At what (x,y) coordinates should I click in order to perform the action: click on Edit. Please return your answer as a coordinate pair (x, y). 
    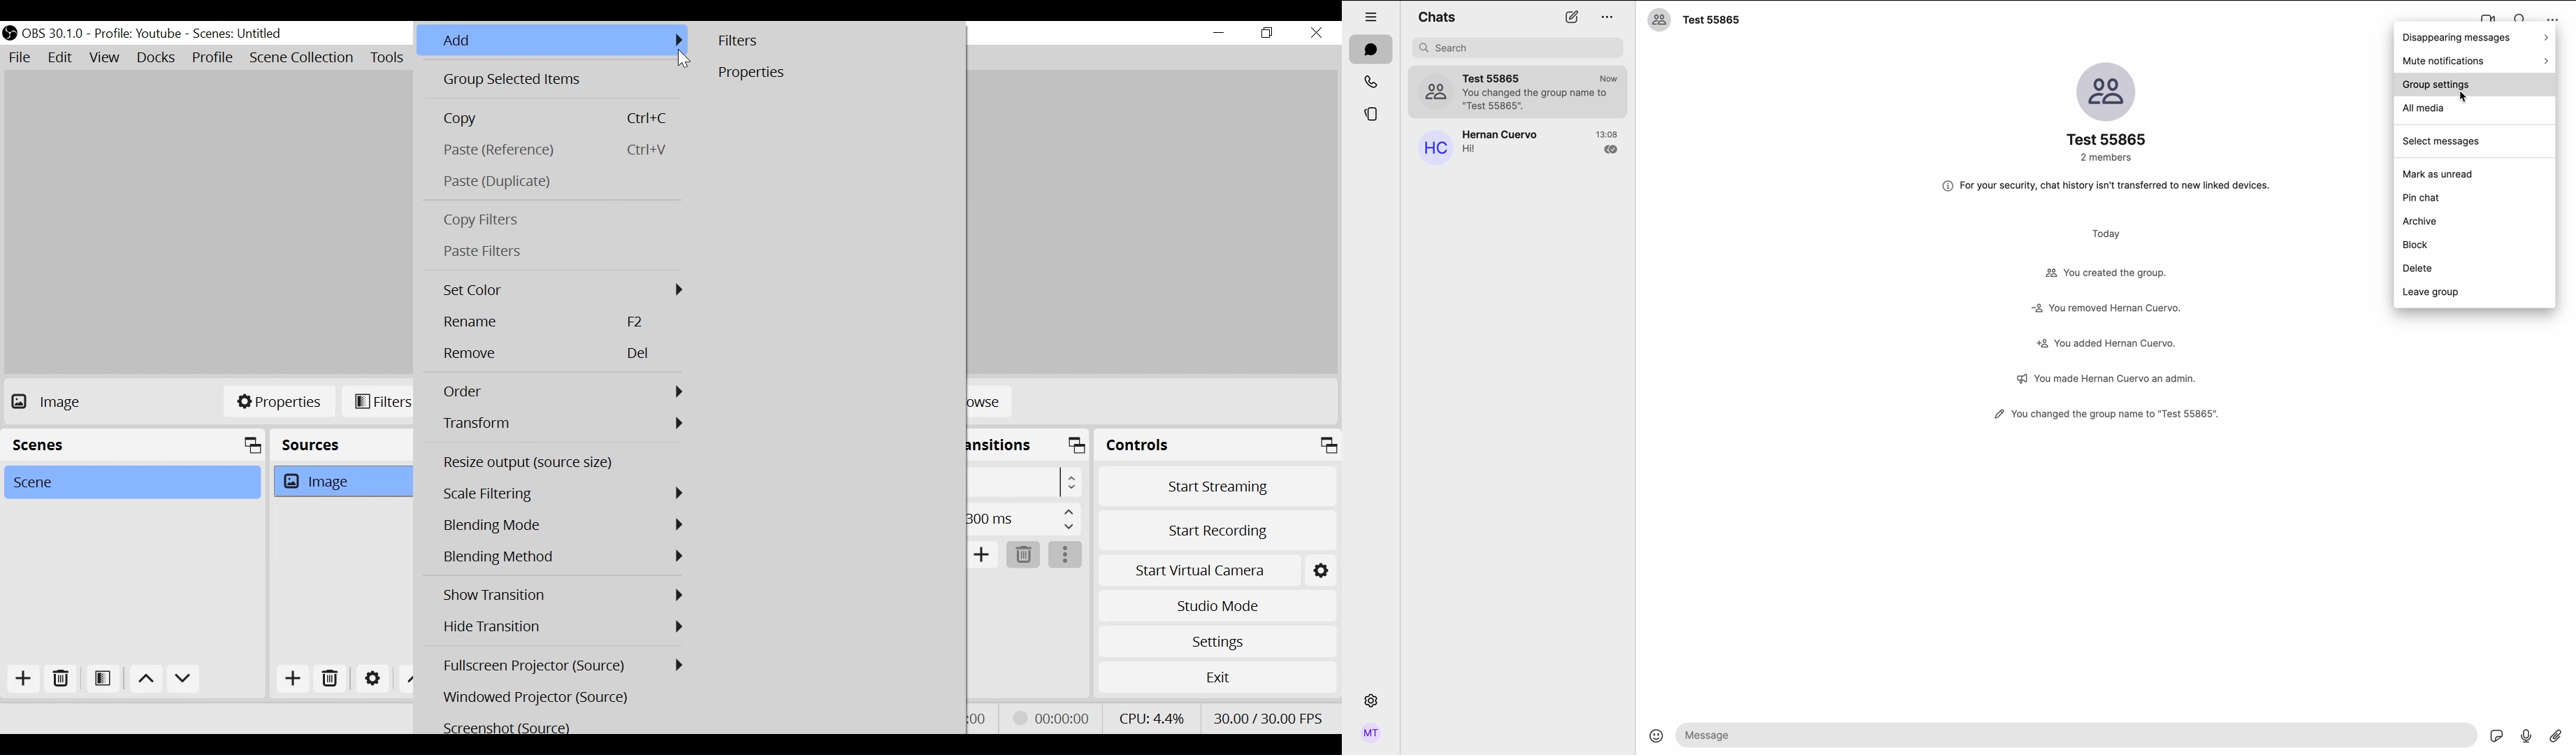
    Looking at the image, I should click on (61, 59).